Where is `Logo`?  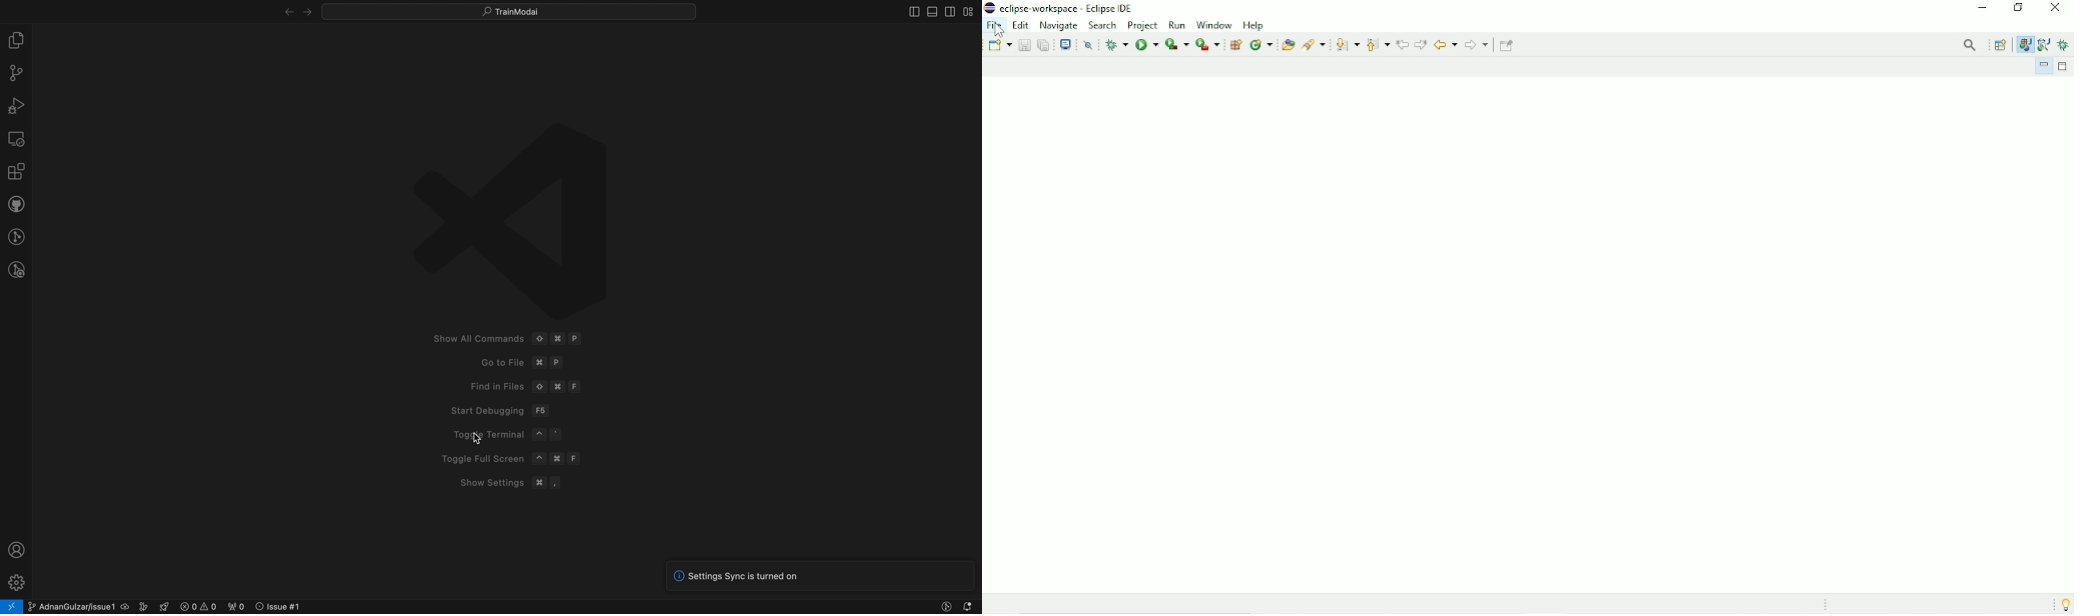 Logo is located at coordinates (989, 8).